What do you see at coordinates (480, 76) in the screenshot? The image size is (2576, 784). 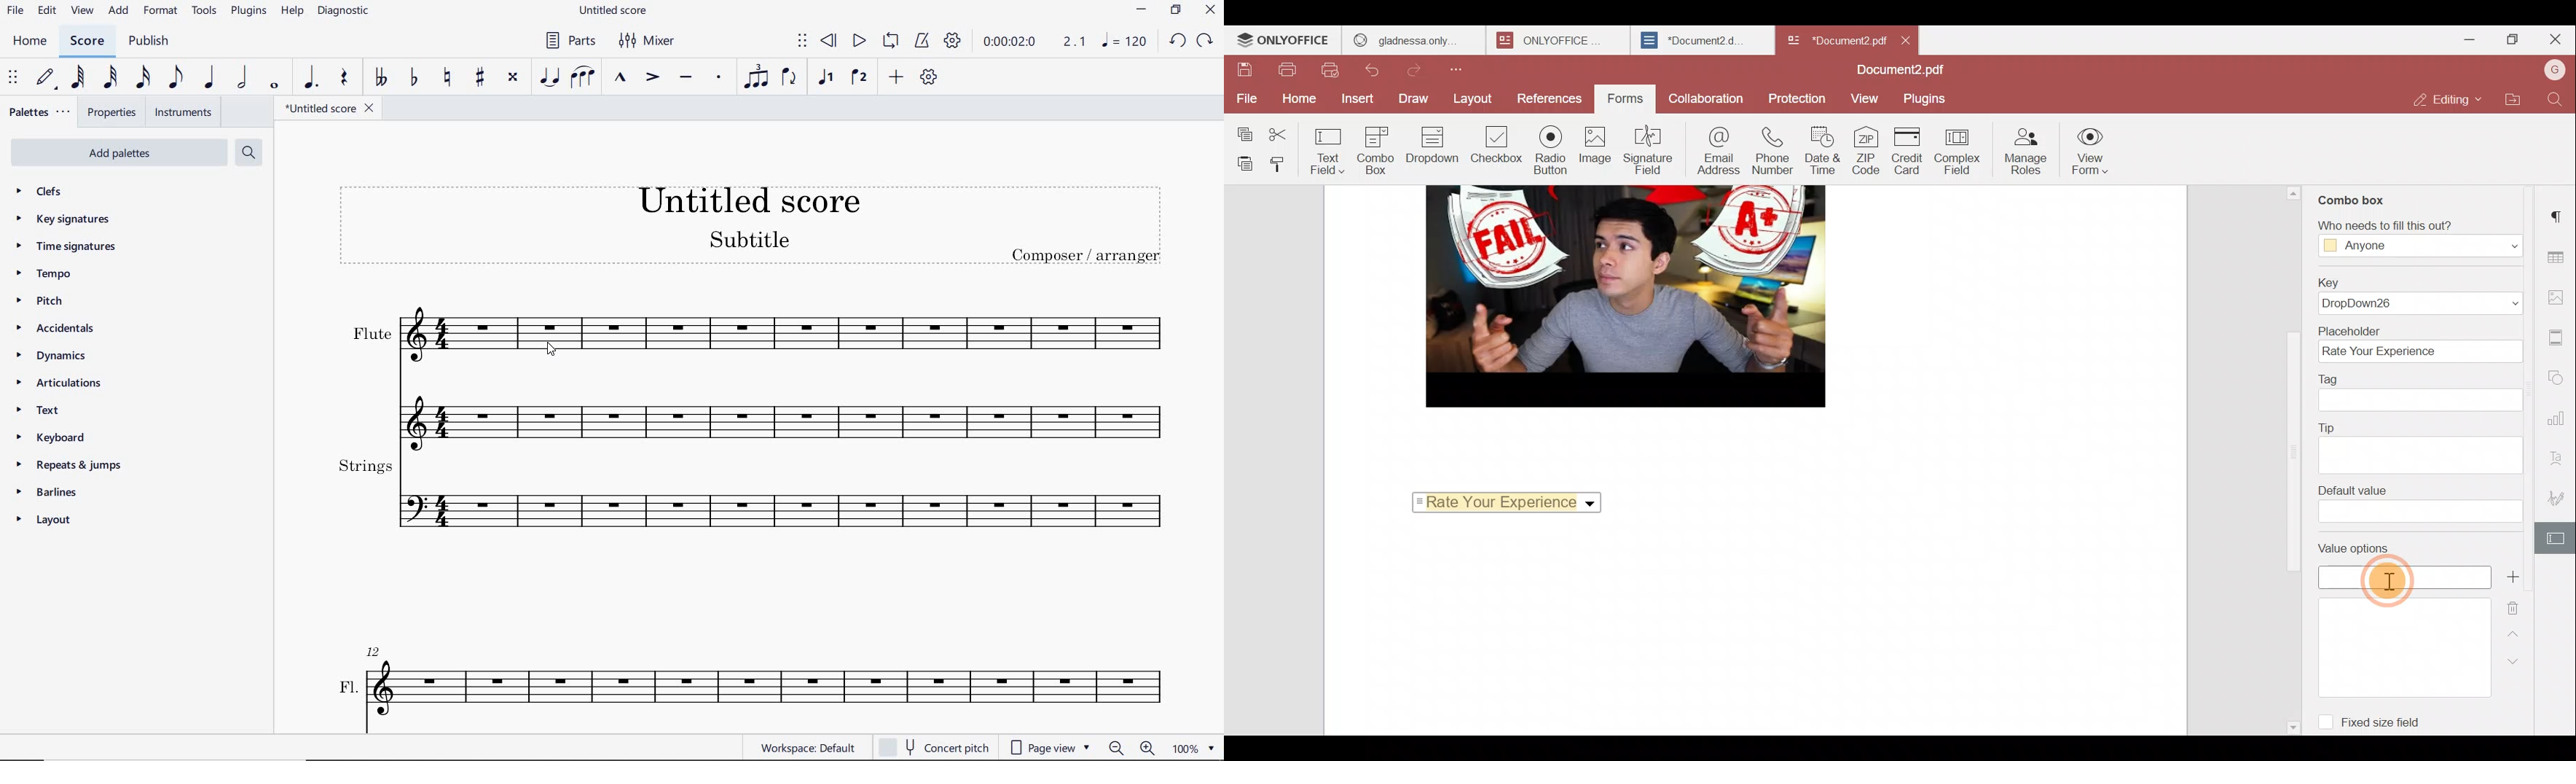 I see `TOGGLE SHARP` at bounding box center [480, 76].